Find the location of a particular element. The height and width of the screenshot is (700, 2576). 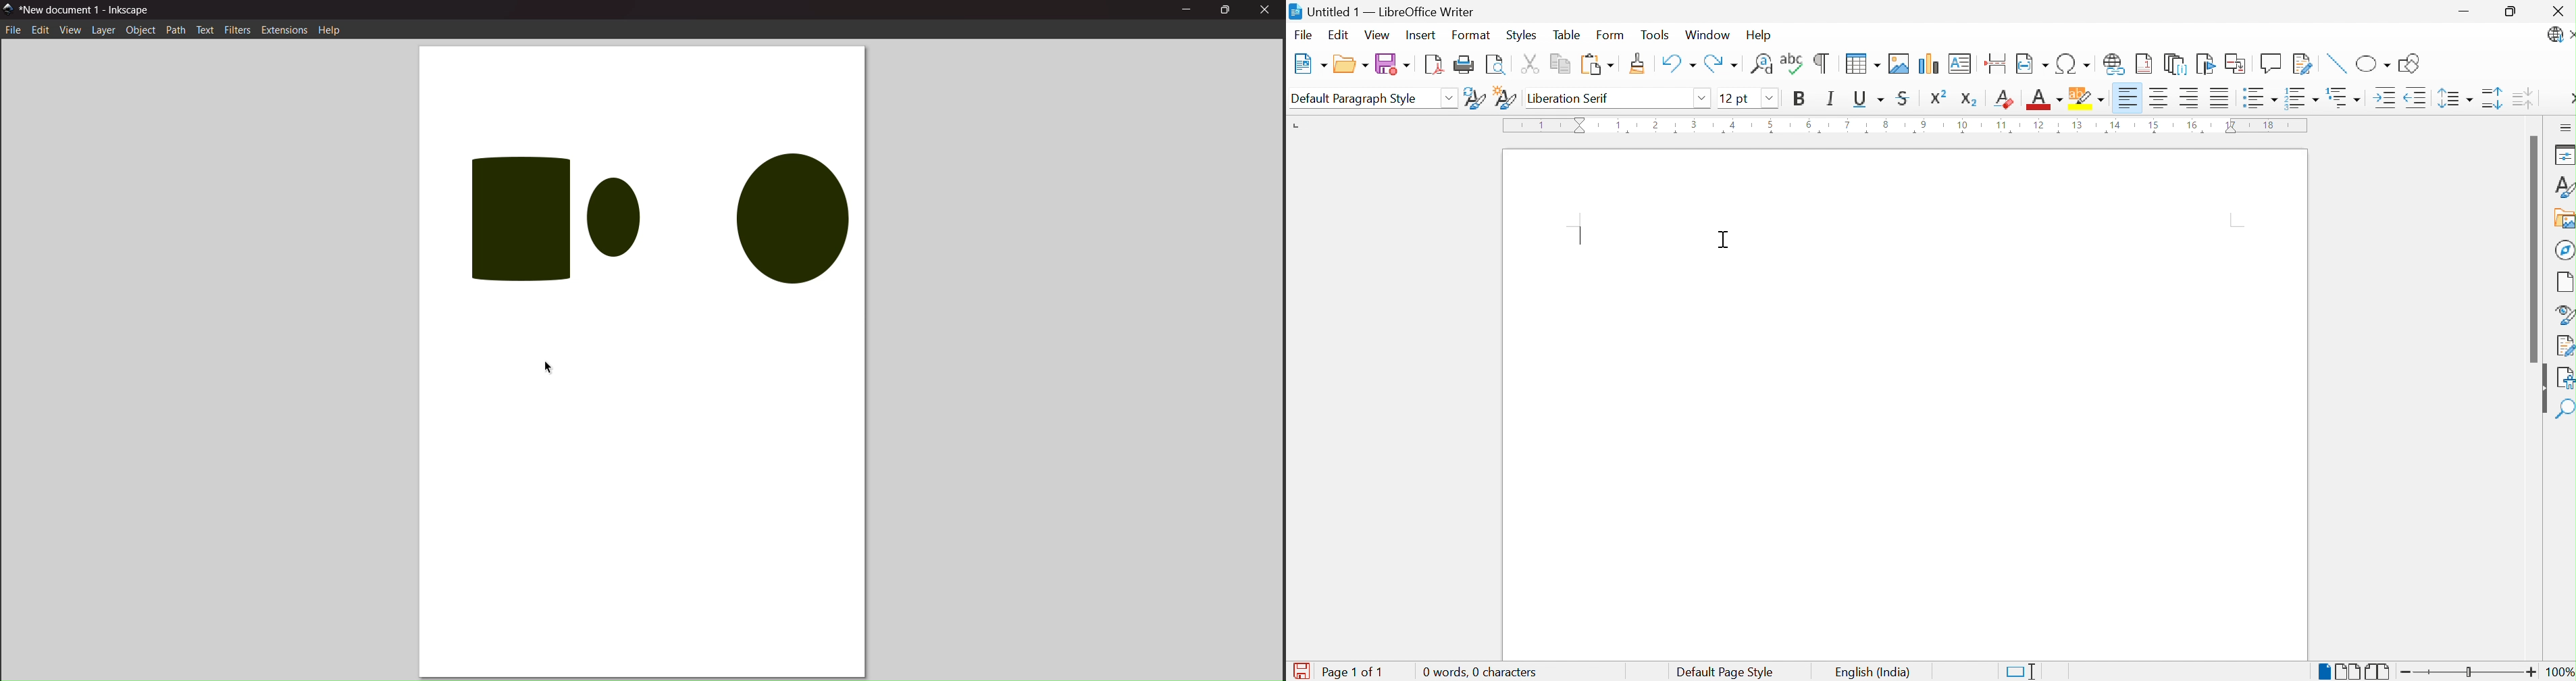

Bold is located at coordinates (1800, 97).